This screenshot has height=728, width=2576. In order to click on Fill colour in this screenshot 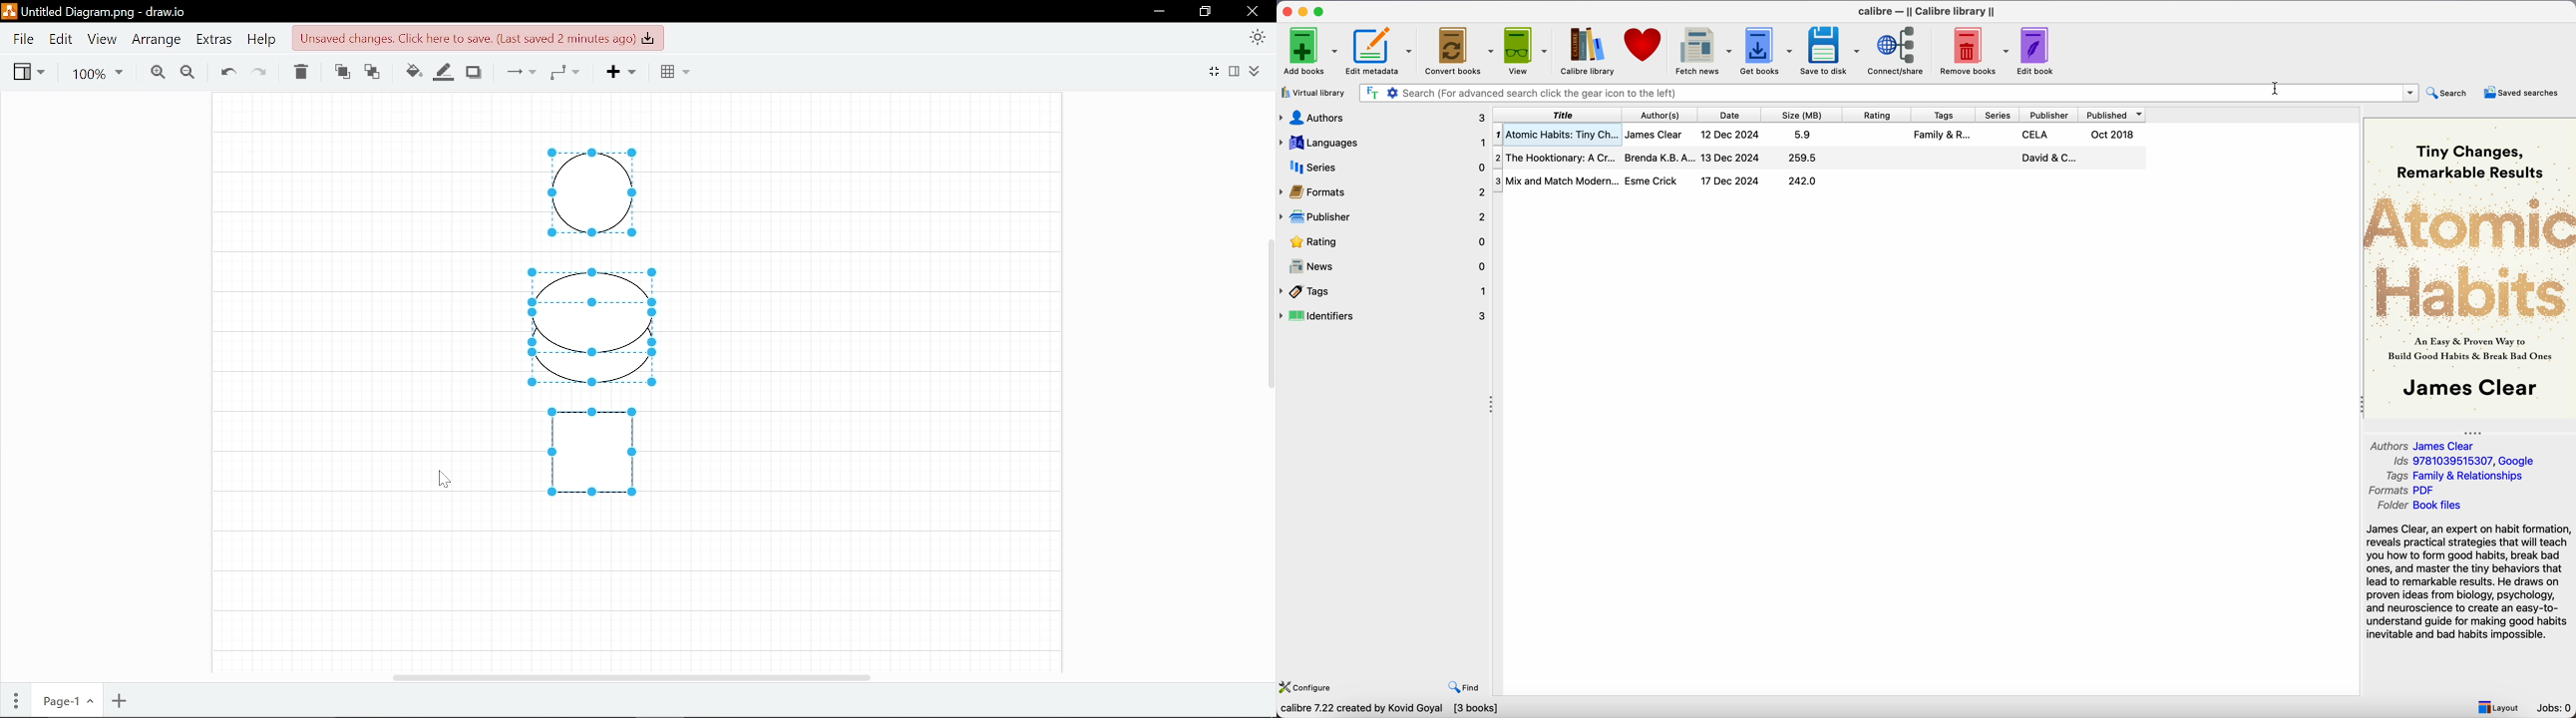, I will do `click(413, 72)`.